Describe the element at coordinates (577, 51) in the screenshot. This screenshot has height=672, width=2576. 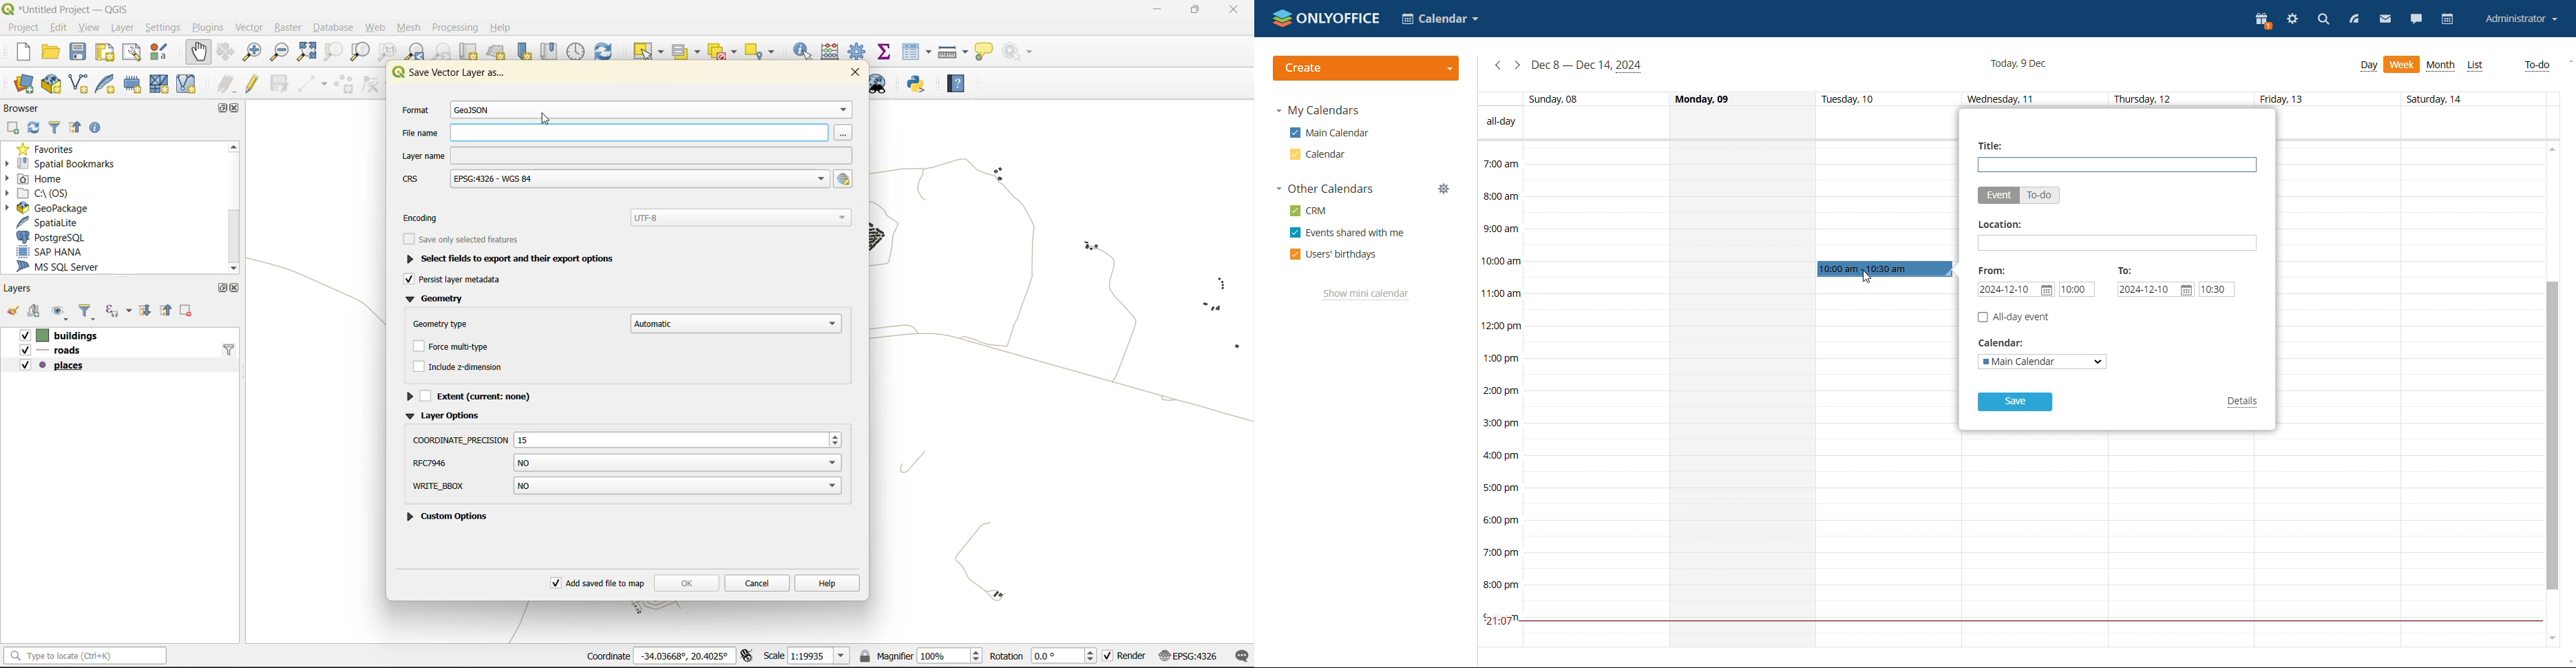
I see `control panel` at that location.